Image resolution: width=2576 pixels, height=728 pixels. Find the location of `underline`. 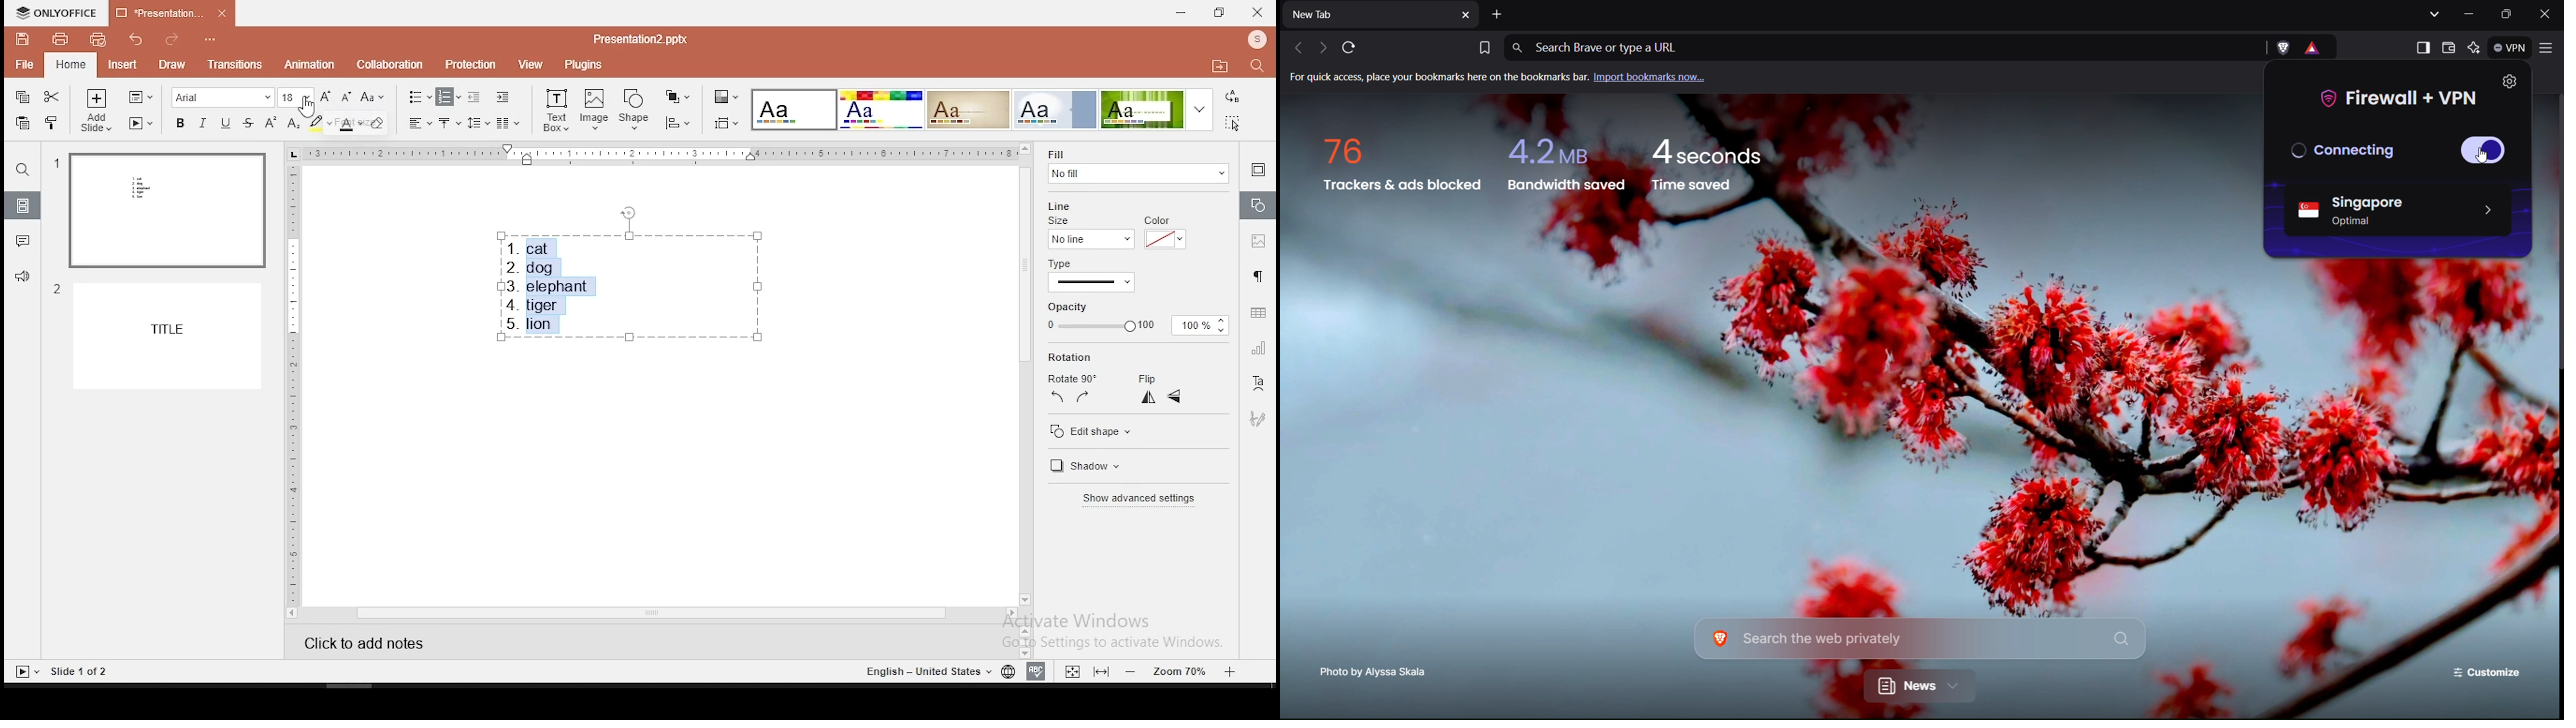

underline is located at coordinates (226, 122).